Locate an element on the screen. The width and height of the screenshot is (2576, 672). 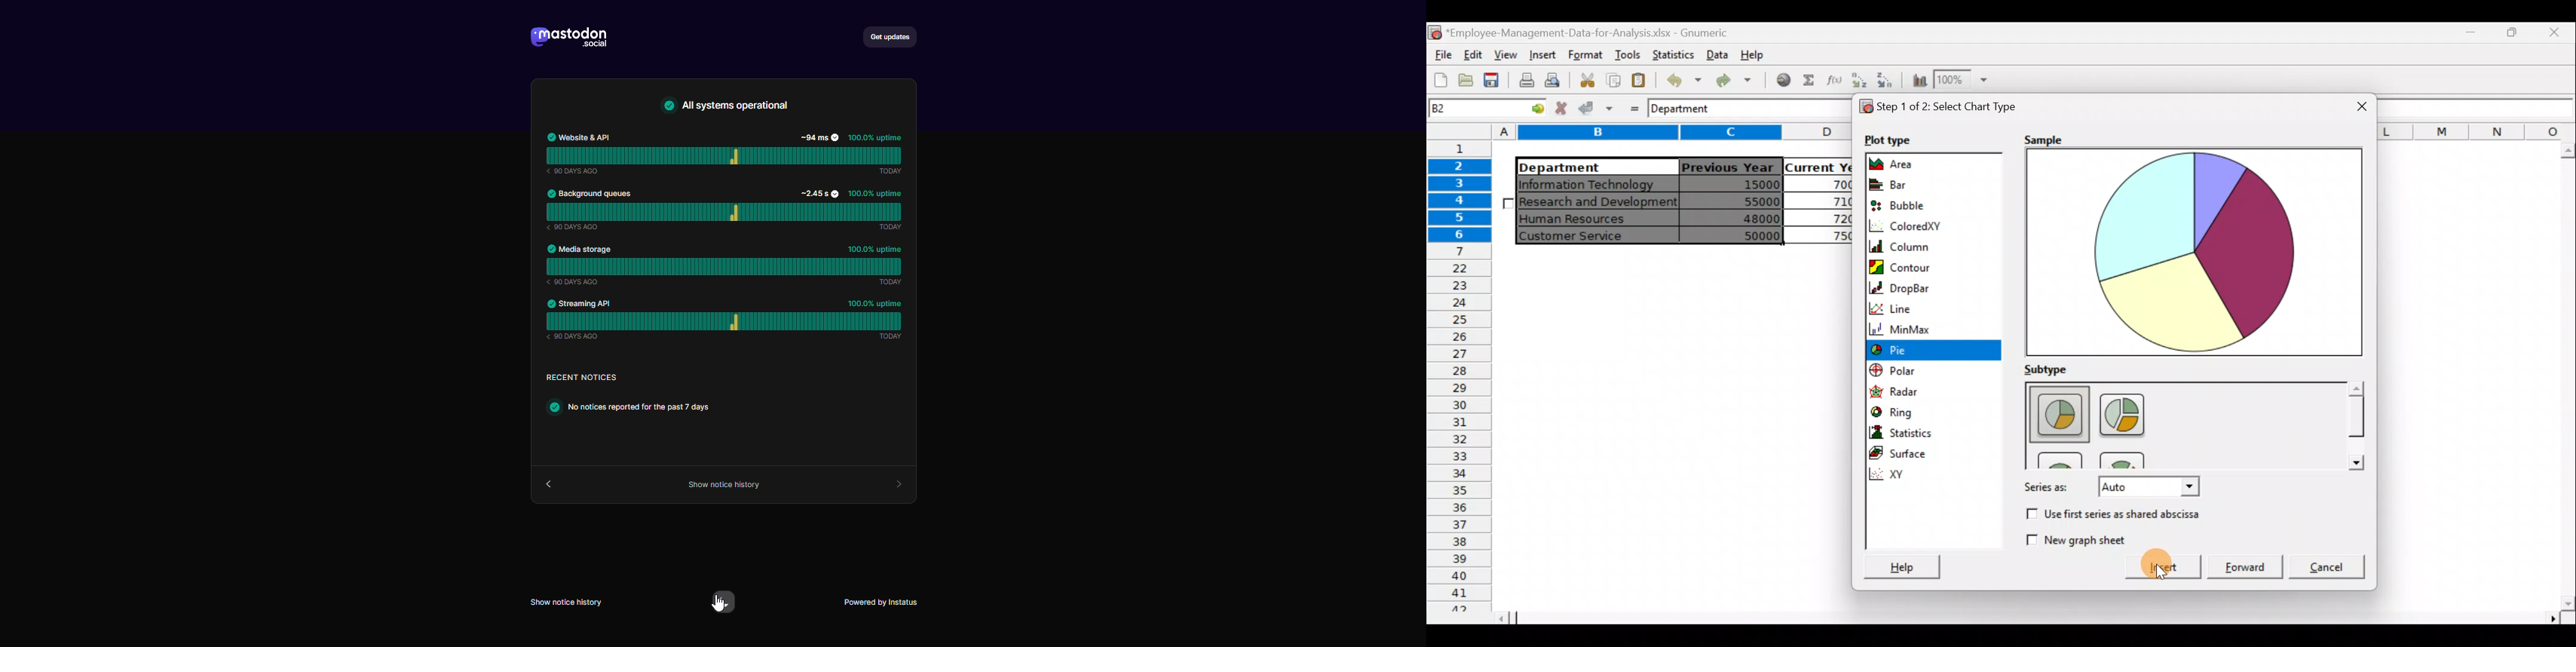
logo is located at coordinates (577, 36).